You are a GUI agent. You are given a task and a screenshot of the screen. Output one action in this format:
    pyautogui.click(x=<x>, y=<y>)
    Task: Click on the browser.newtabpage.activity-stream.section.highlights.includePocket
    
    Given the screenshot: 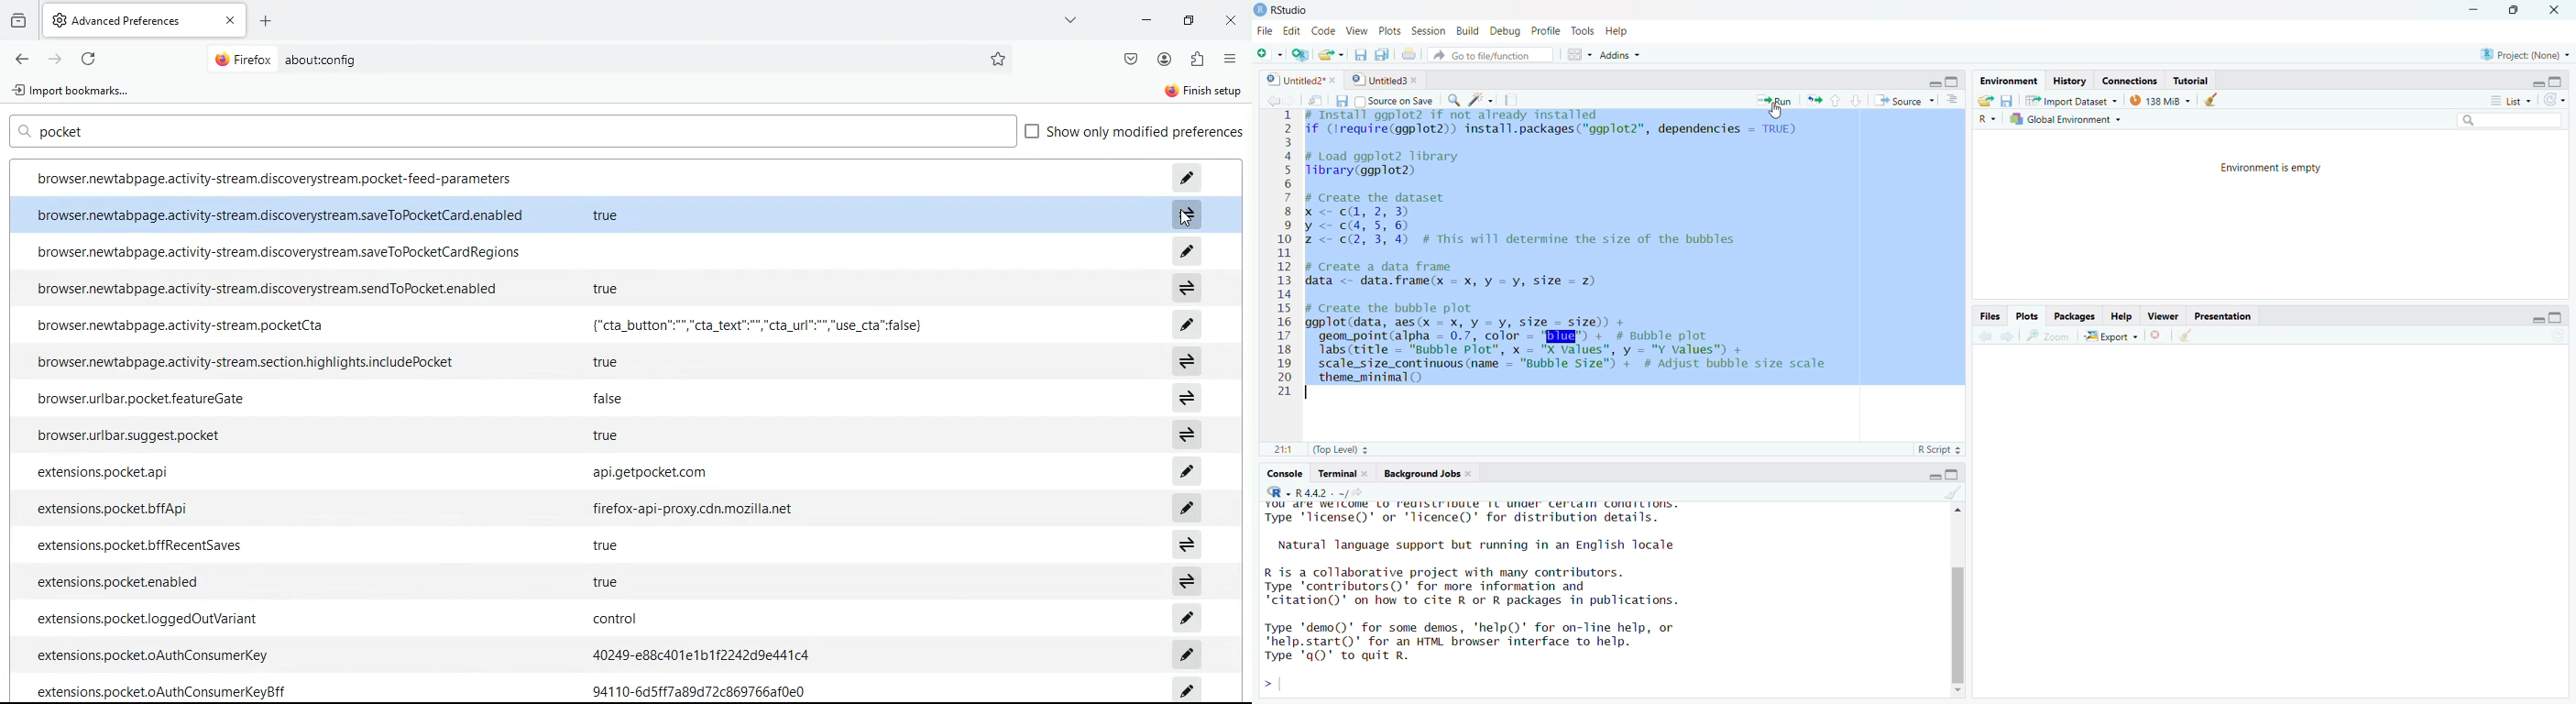 What is the action you would take?
    pyautogui.click(x=242, y=359)
    